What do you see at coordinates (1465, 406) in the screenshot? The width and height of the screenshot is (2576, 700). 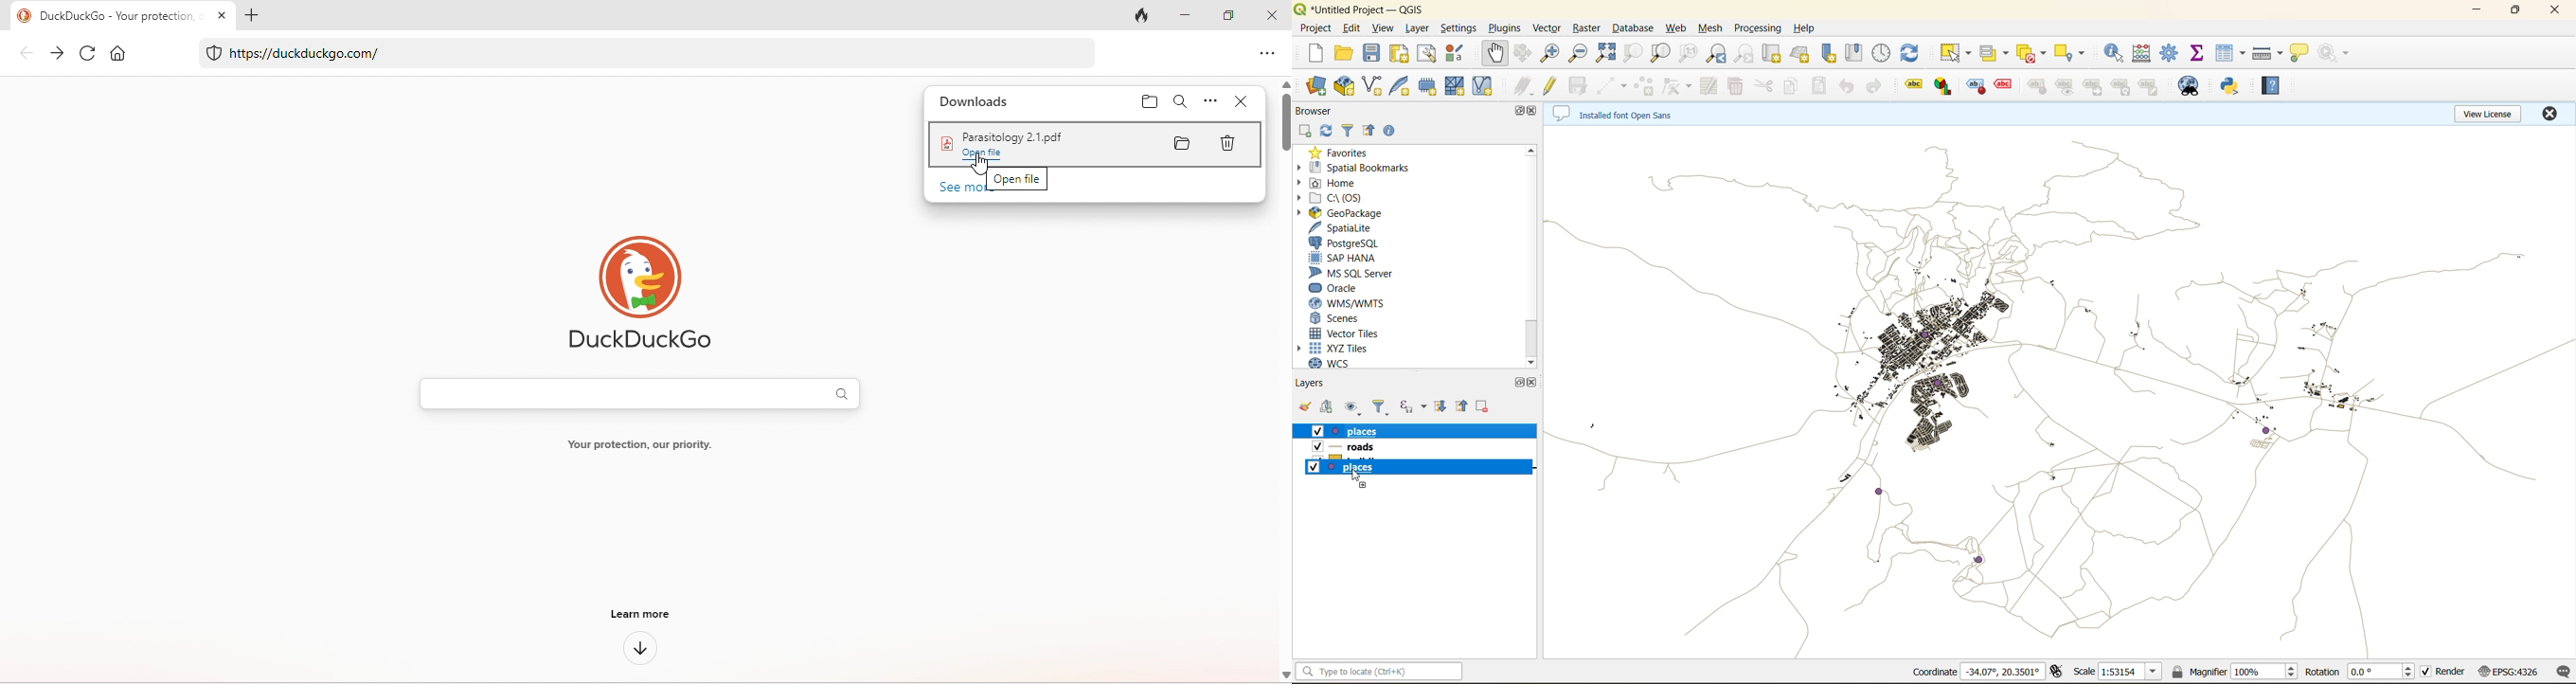 I see `collapse all` at bounding box center [1465, 406].